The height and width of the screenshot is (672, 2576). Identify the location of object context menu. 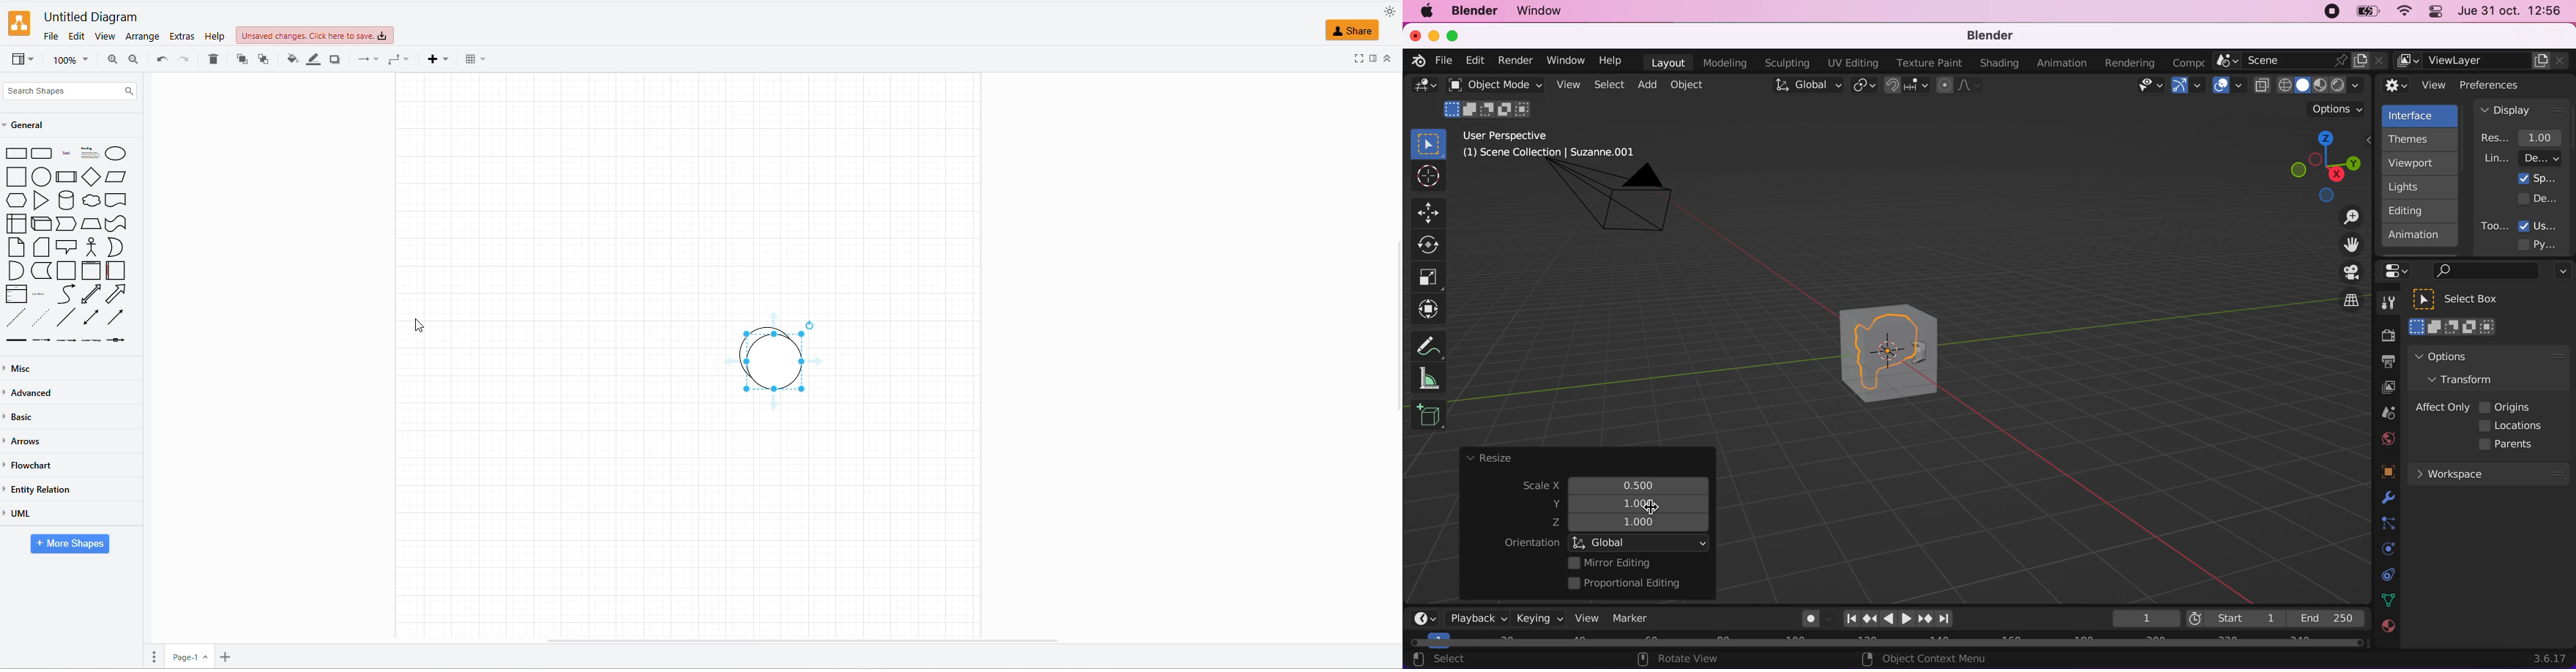
(1927, 658).